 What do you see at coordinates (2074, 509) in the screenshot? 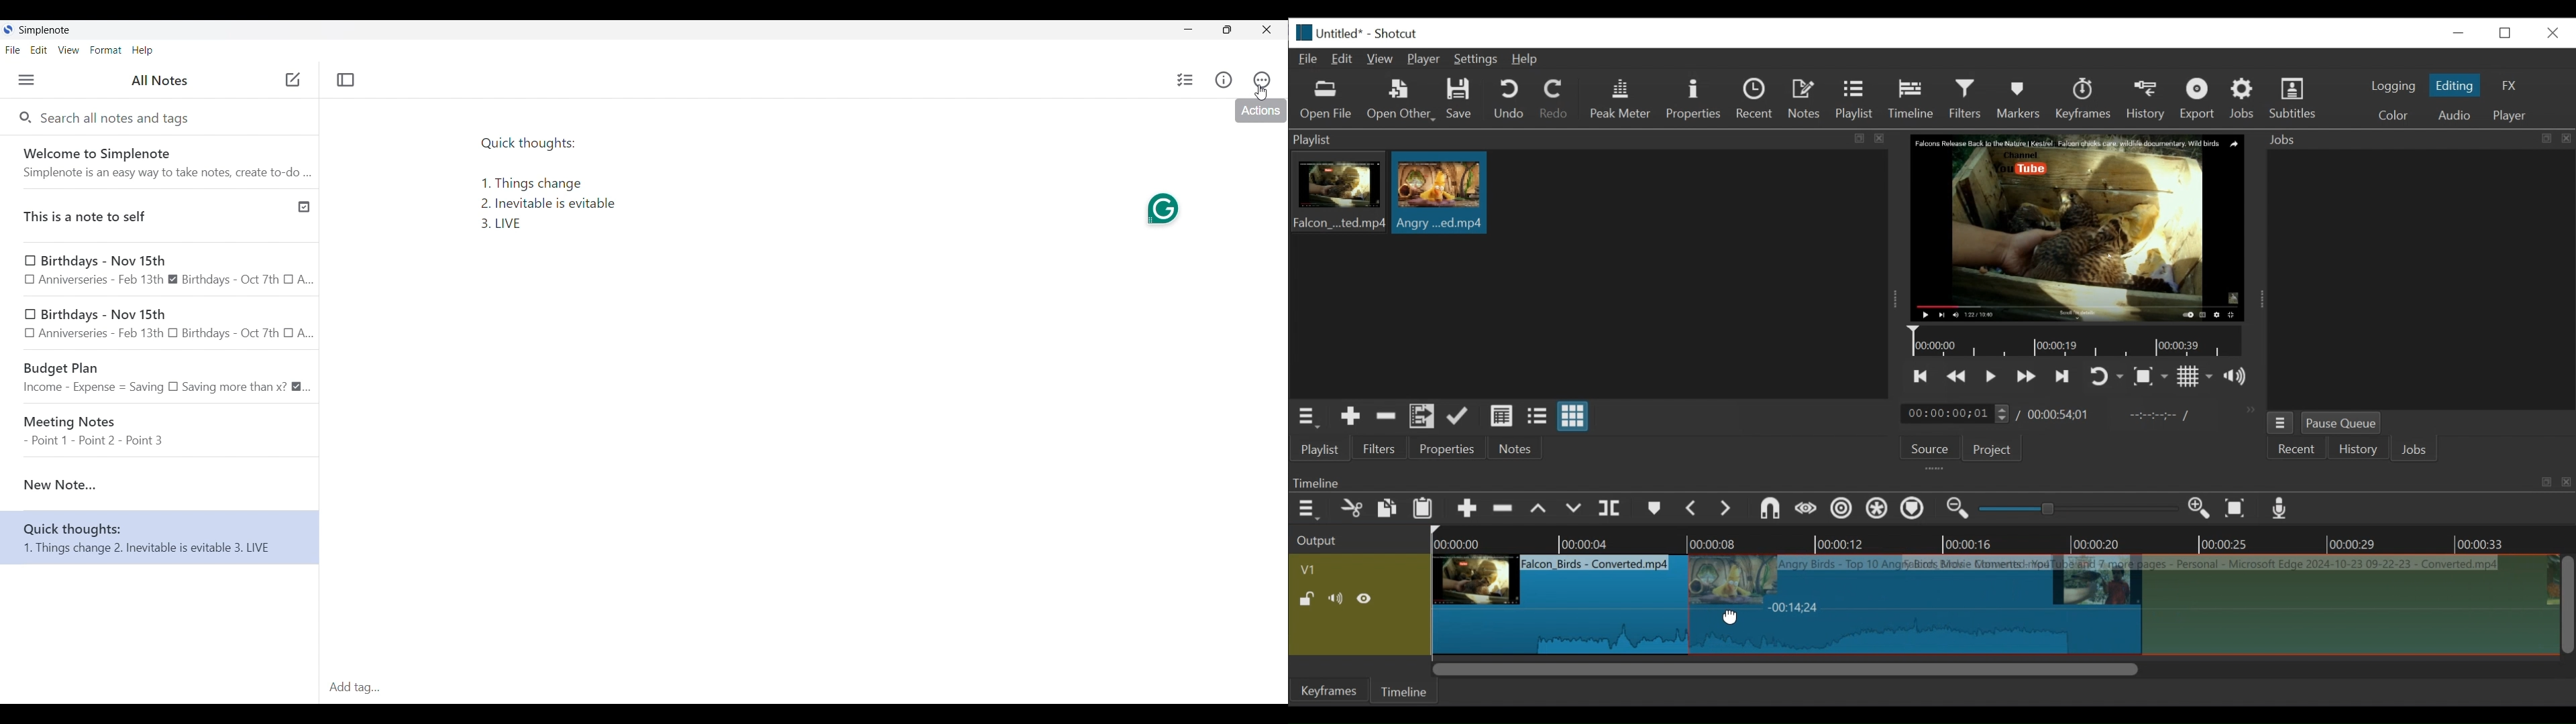
I see `slider` at bounding box center [2074, 509].